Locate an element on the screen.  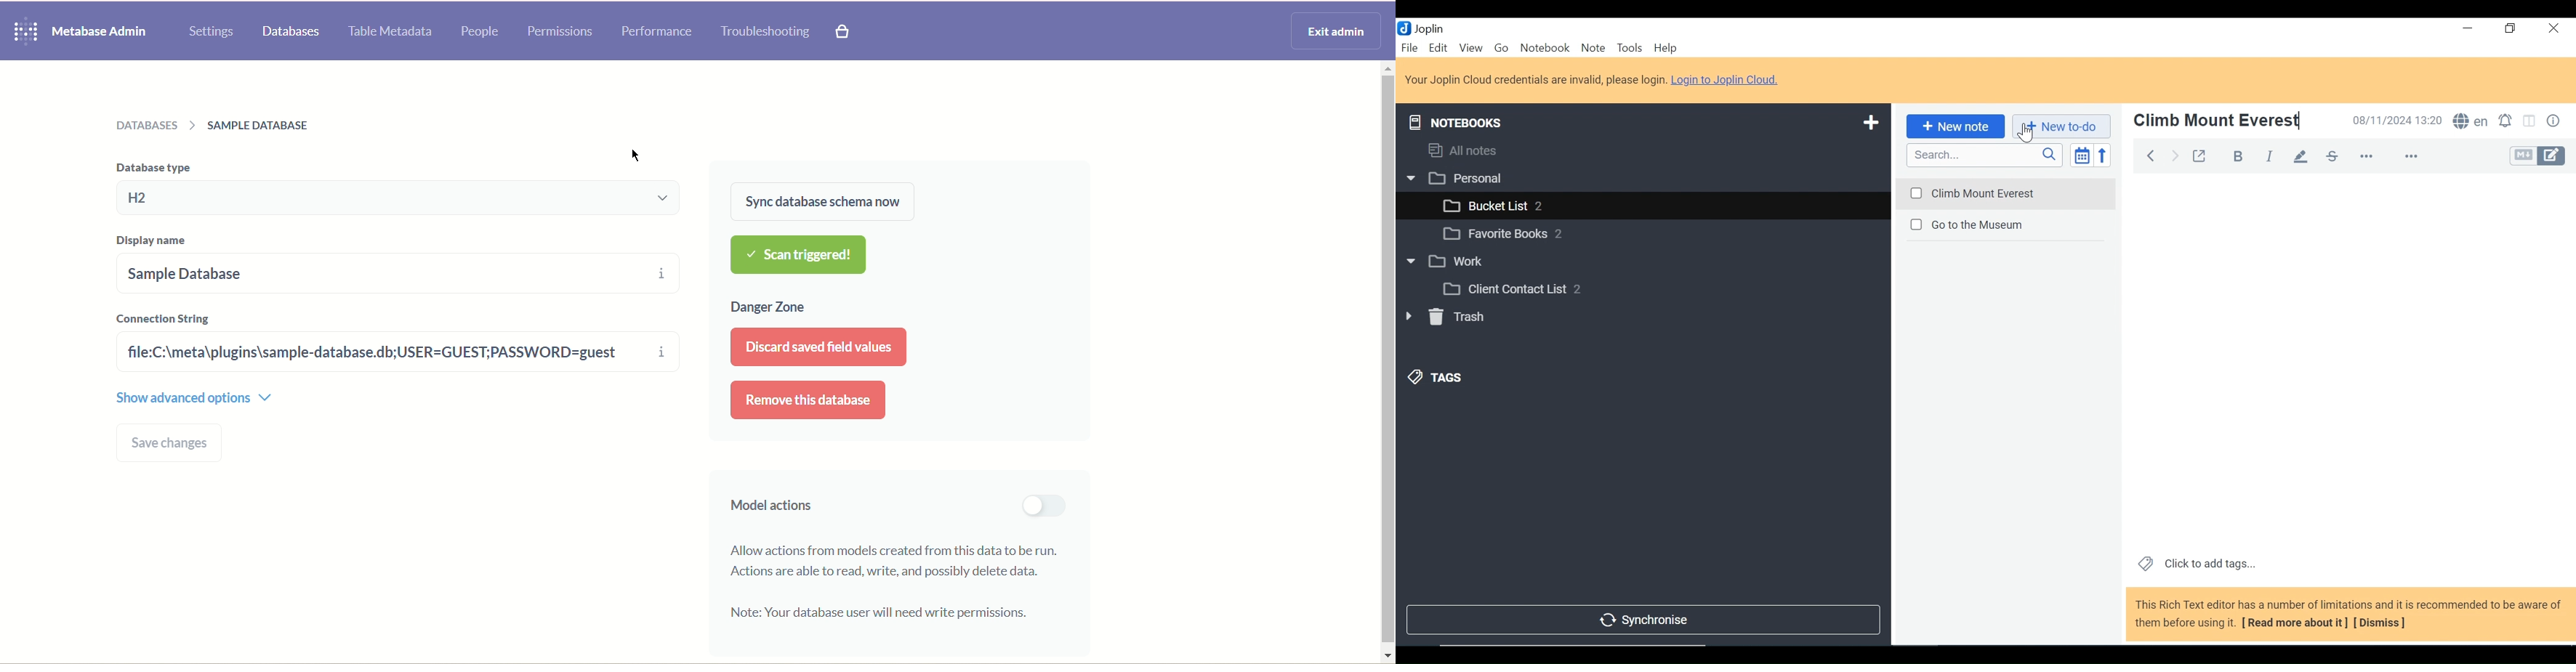
Close is located at coordinates (2553, 30).